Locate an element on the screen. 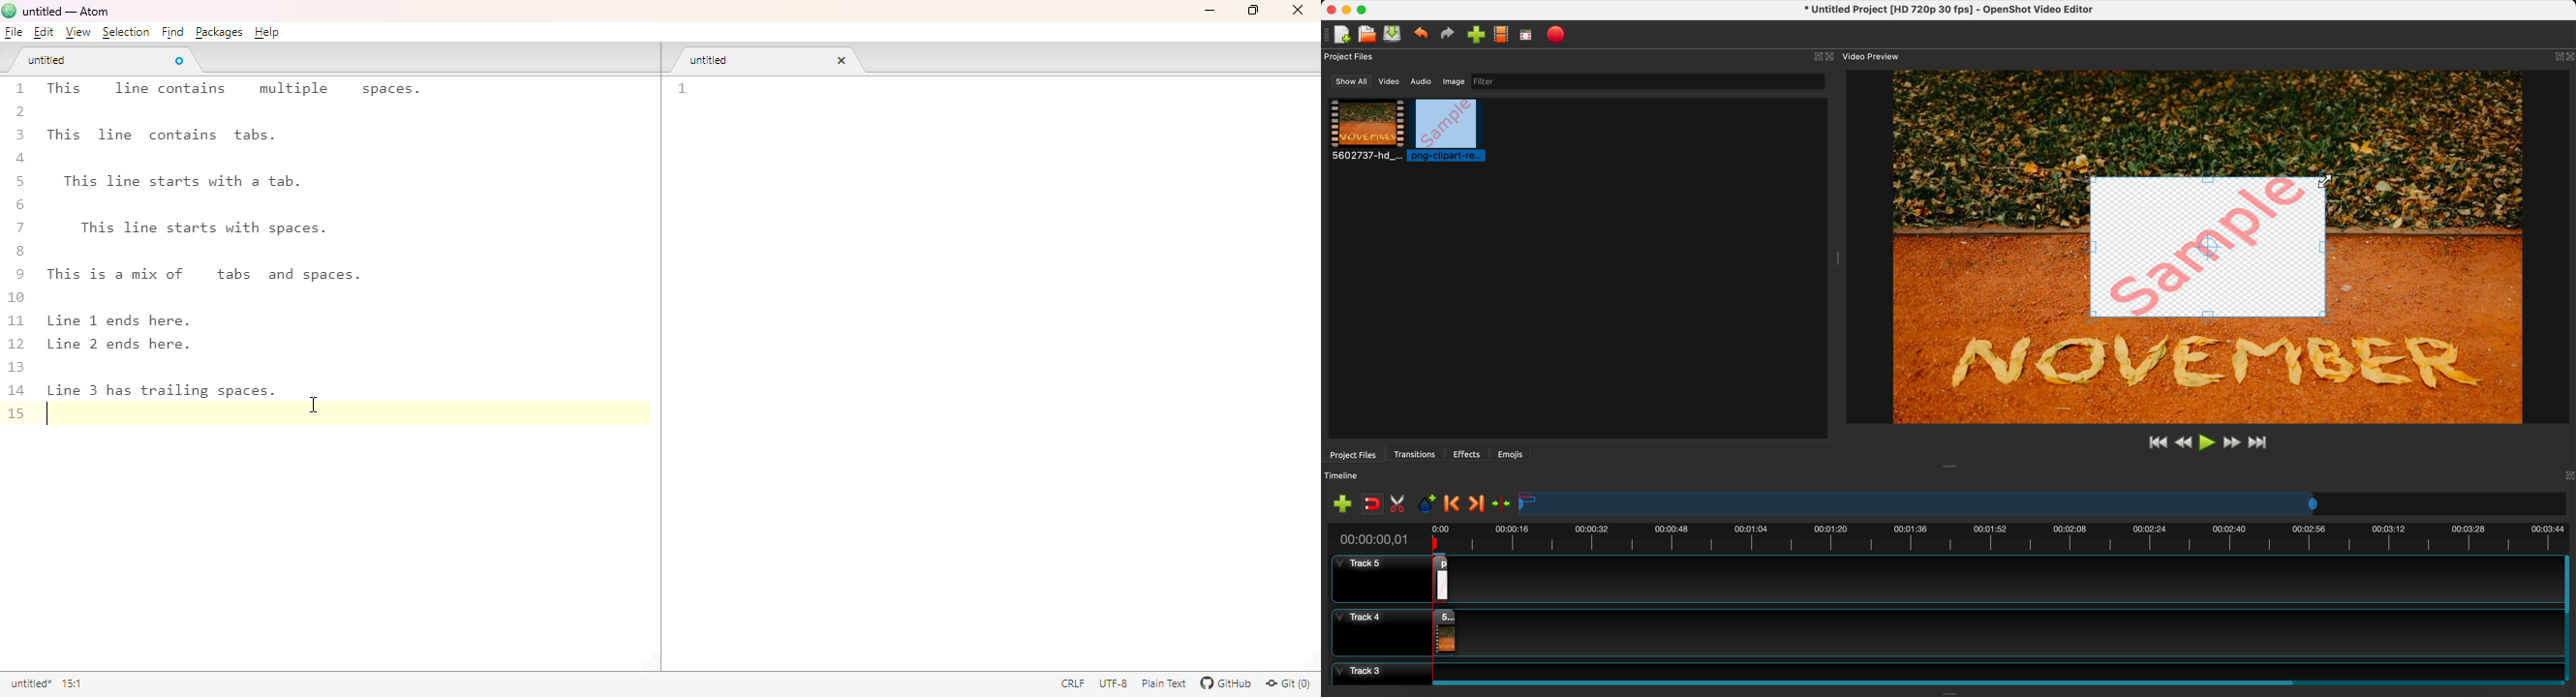 The height and width of the screenshot is (700, 2576). project files is located at coordinates (1352, 454).